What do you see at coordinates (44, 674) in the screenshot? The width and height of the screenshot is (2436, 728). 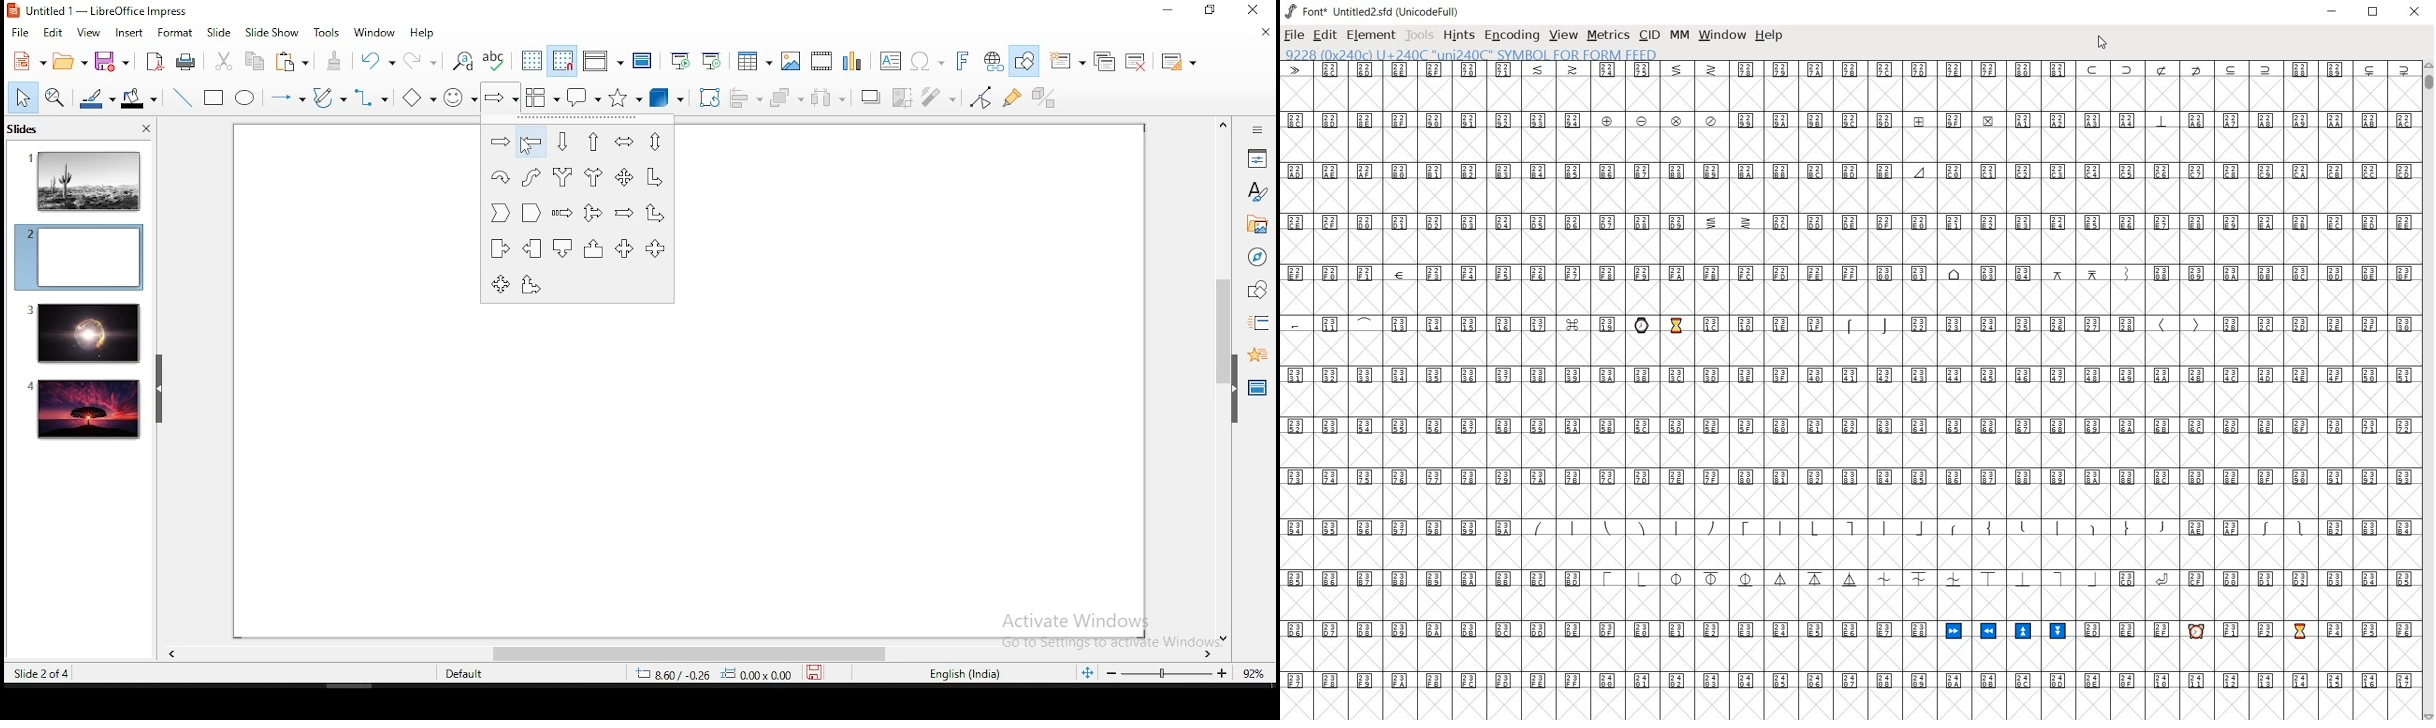 I see `slide 2 of 4` at bounding box center [44, 674].